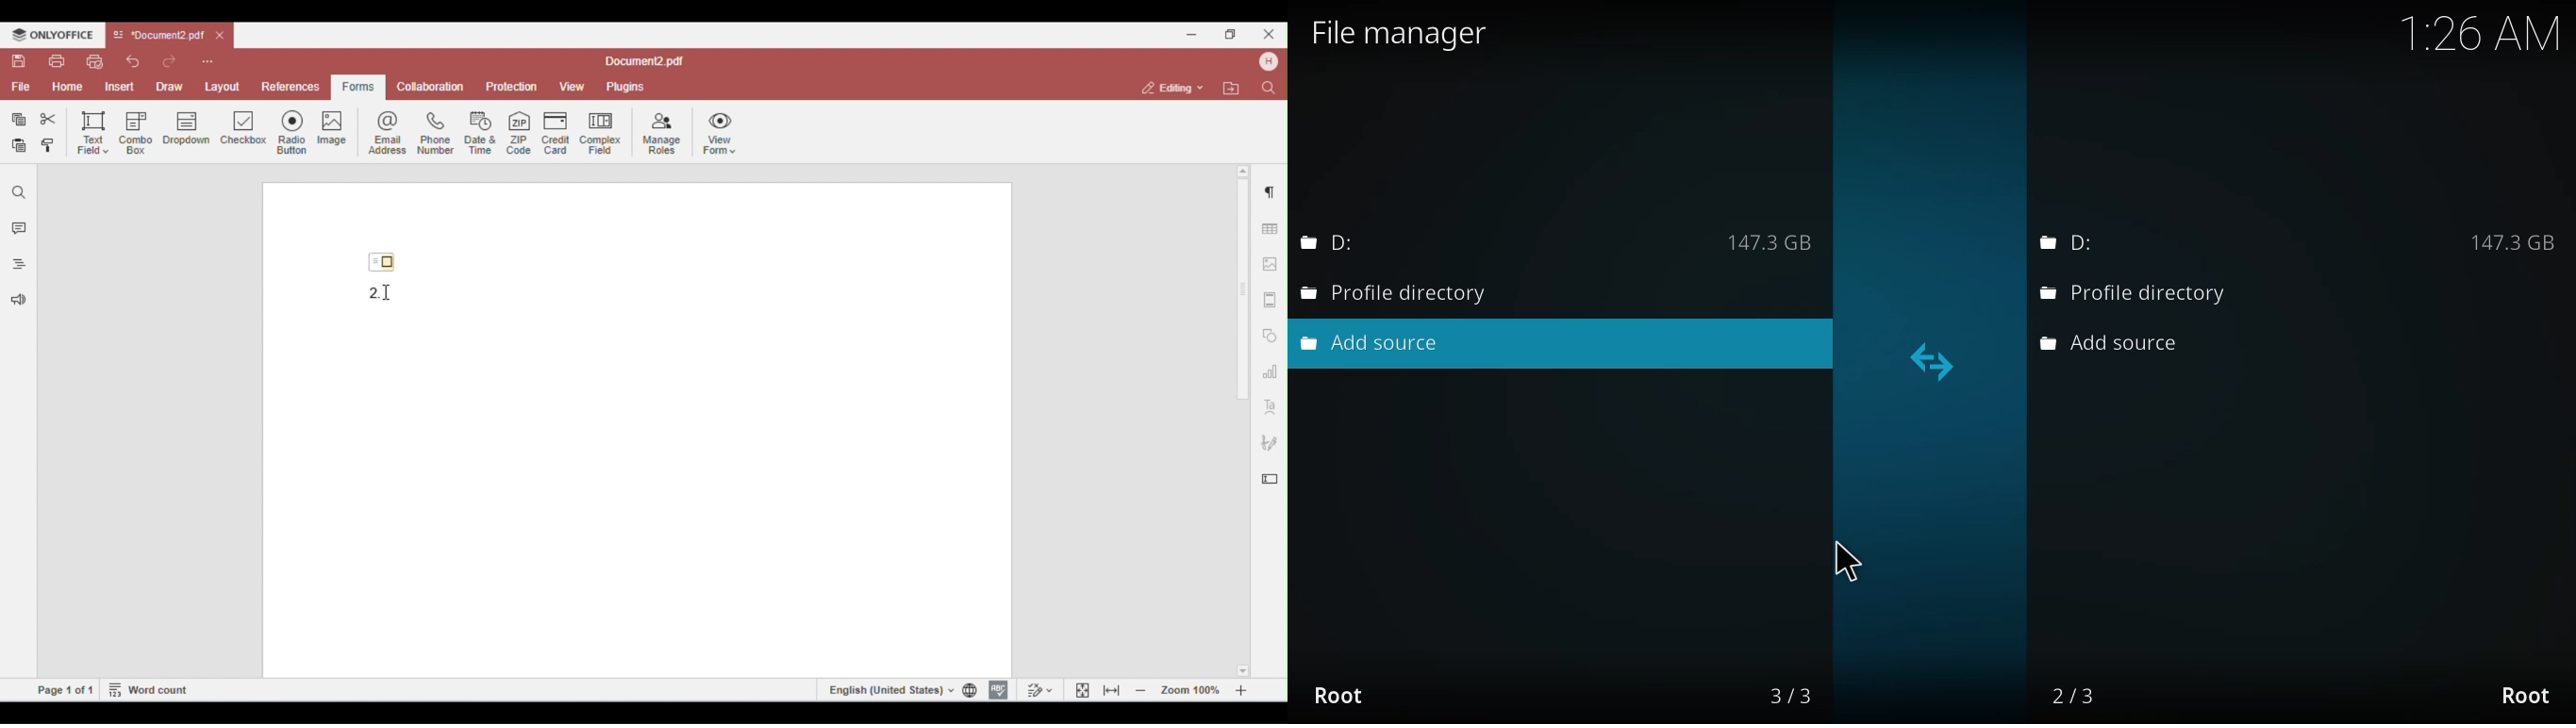  I want to click on Profile directory, so click(1399, 291).